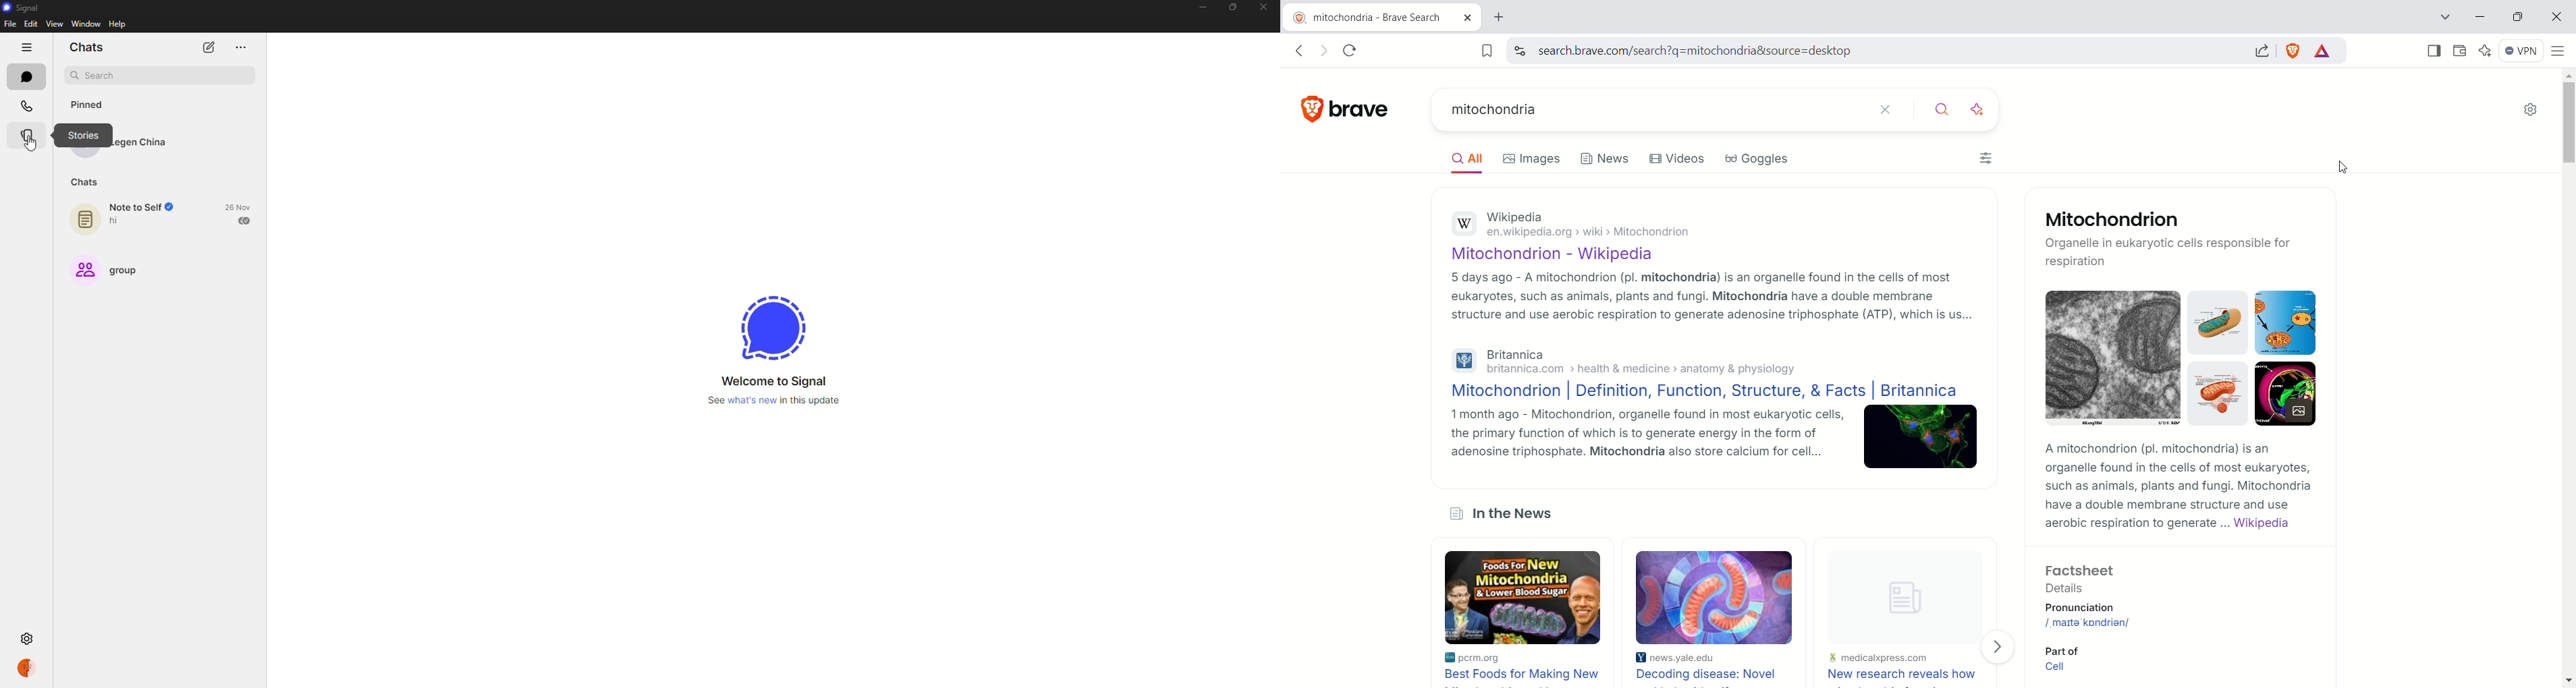 This screenshot has width=2576, height=700. Describe the element at coordinates (243, 220) in the screenshot. I see `sent` at that location.